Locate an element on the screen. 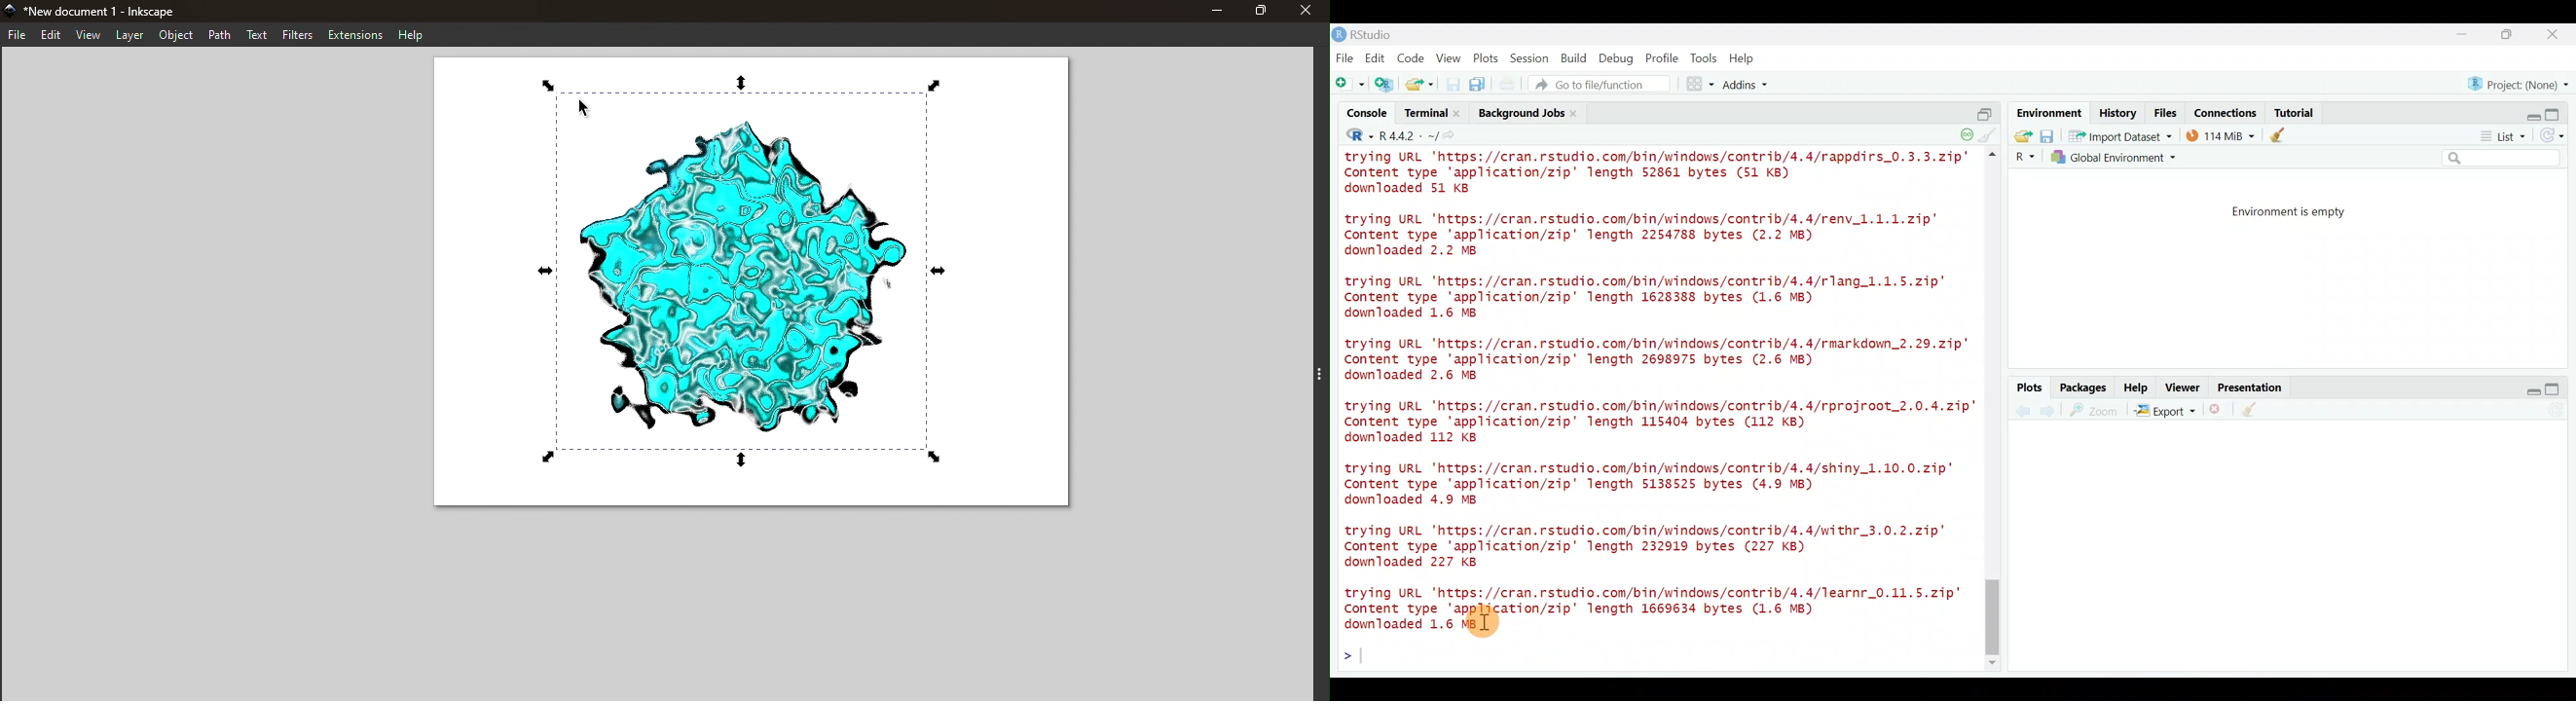 Image resolution: width=2576 pixels, height=728 pixels. trying URL 'https://cran.rstudio.com/bin/windows/contrib/4.4/shiny_1.10.0.zip"
Content type 'application/zip' length 5138525 bytes (4.9 MB)
downloaded 4.9 MB is located at coordinates (1660, 482).